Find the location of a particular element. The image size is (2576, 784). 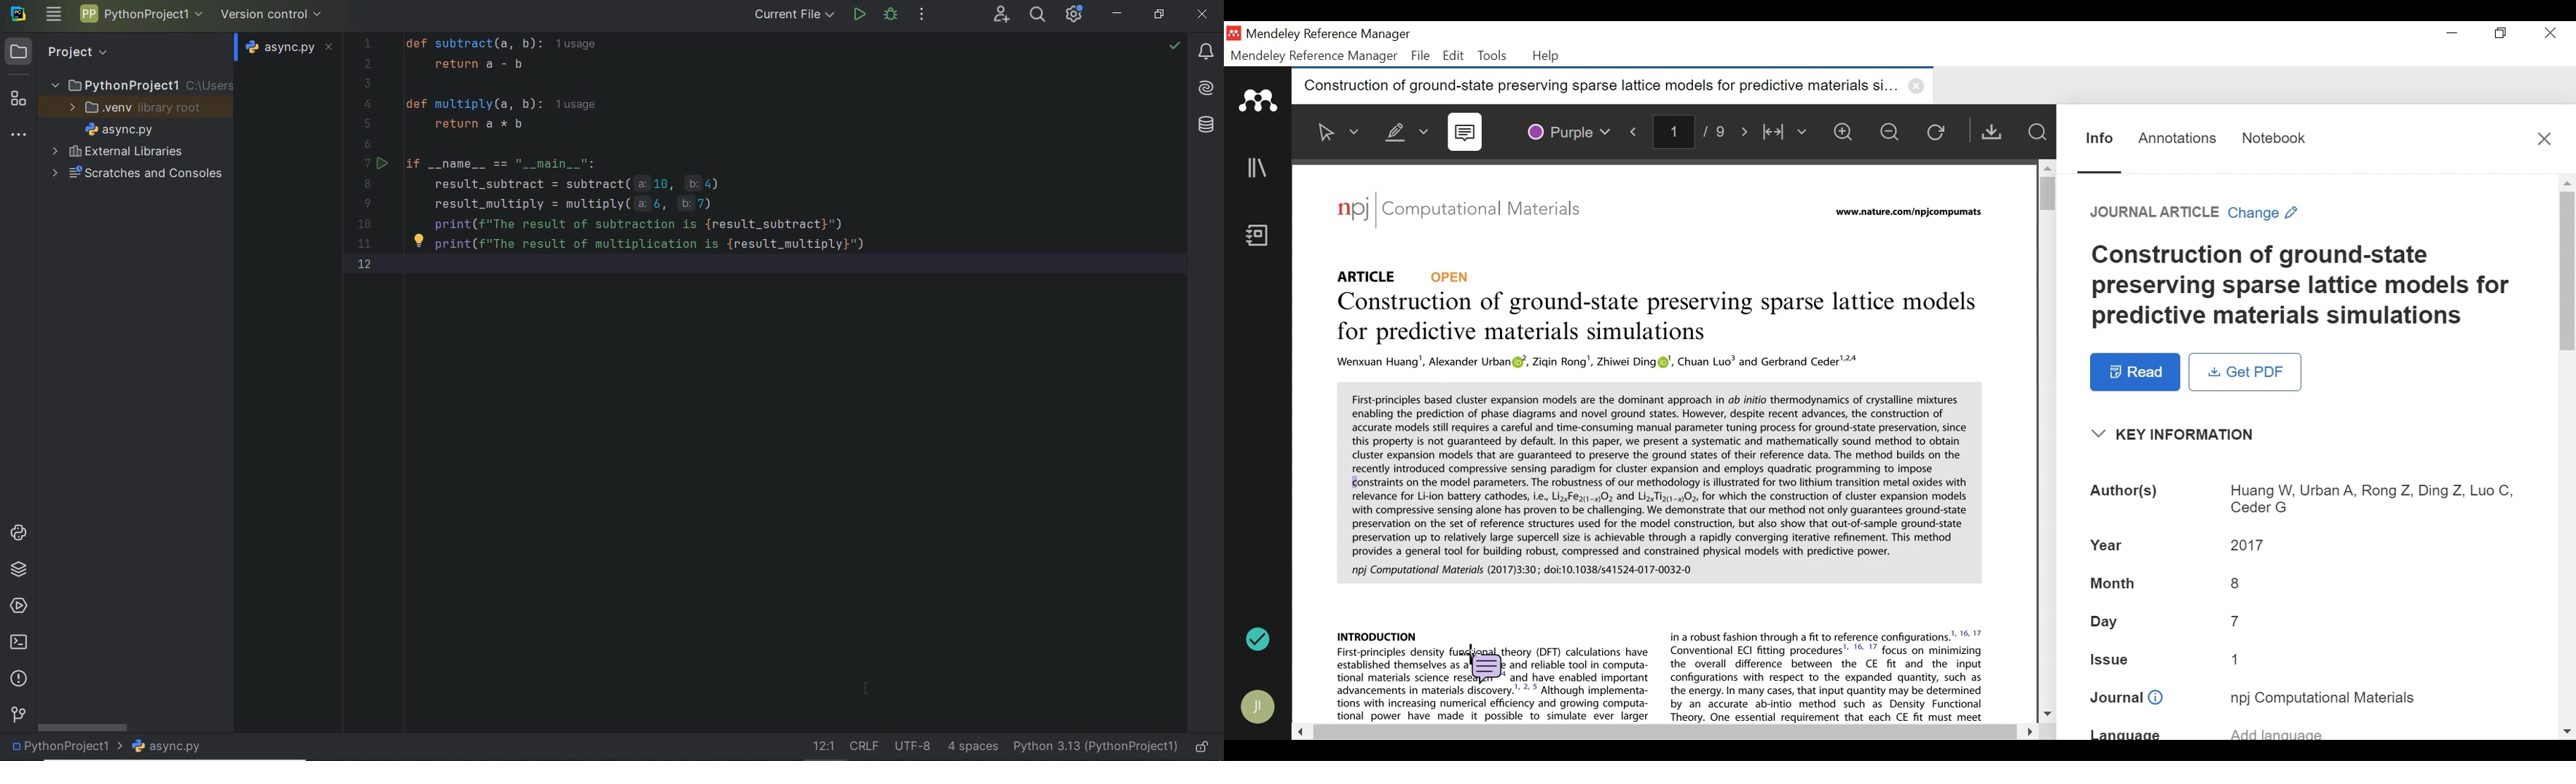

go to line is located at coordinates (821, 747).